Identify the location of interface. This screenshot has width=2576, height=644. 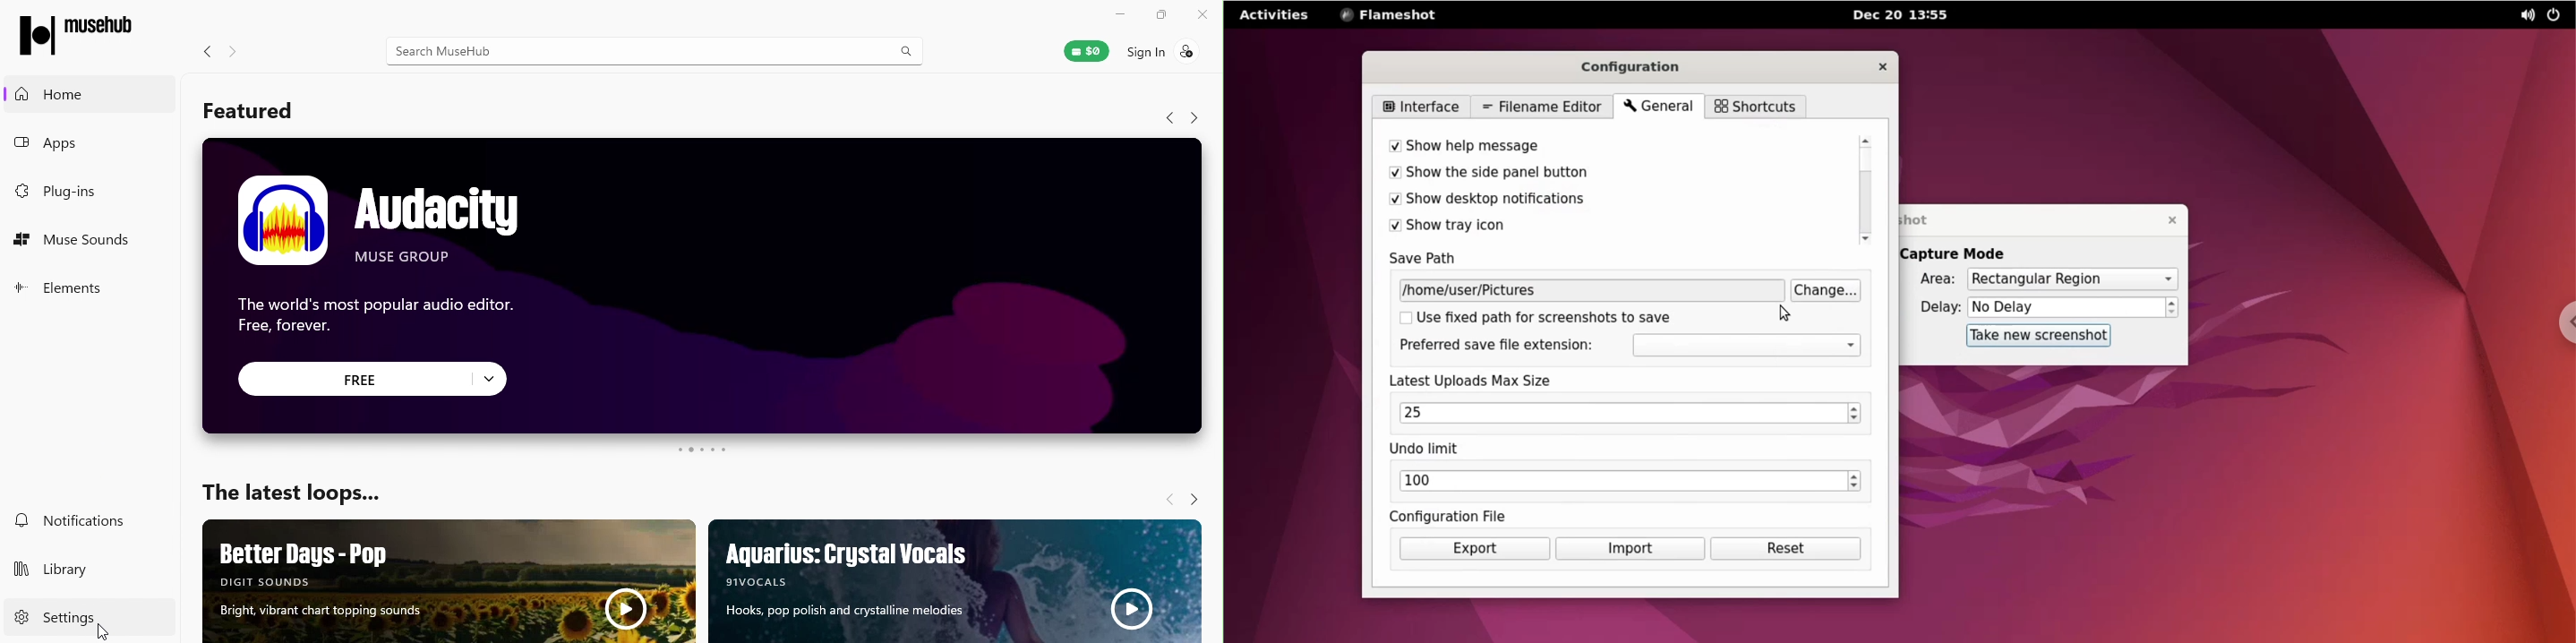
(1420, 106).